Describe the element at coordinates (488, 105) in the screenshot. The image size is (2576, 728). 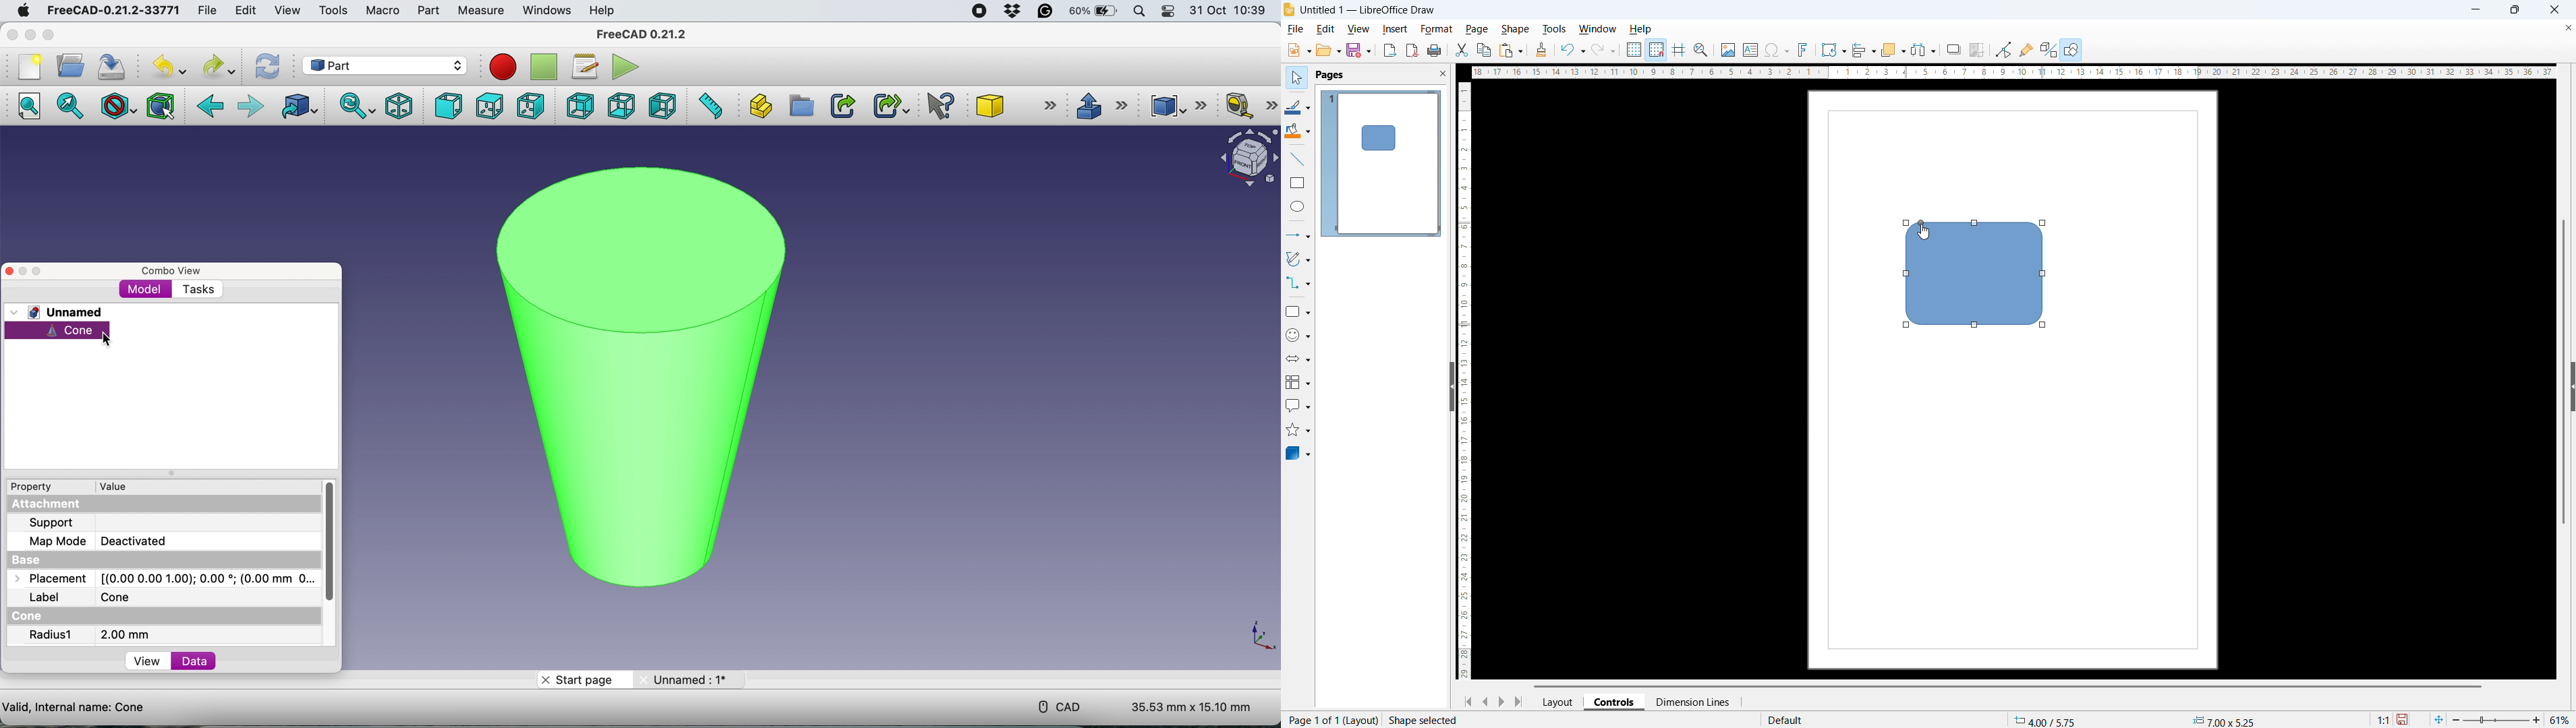
I see `top` at that location.